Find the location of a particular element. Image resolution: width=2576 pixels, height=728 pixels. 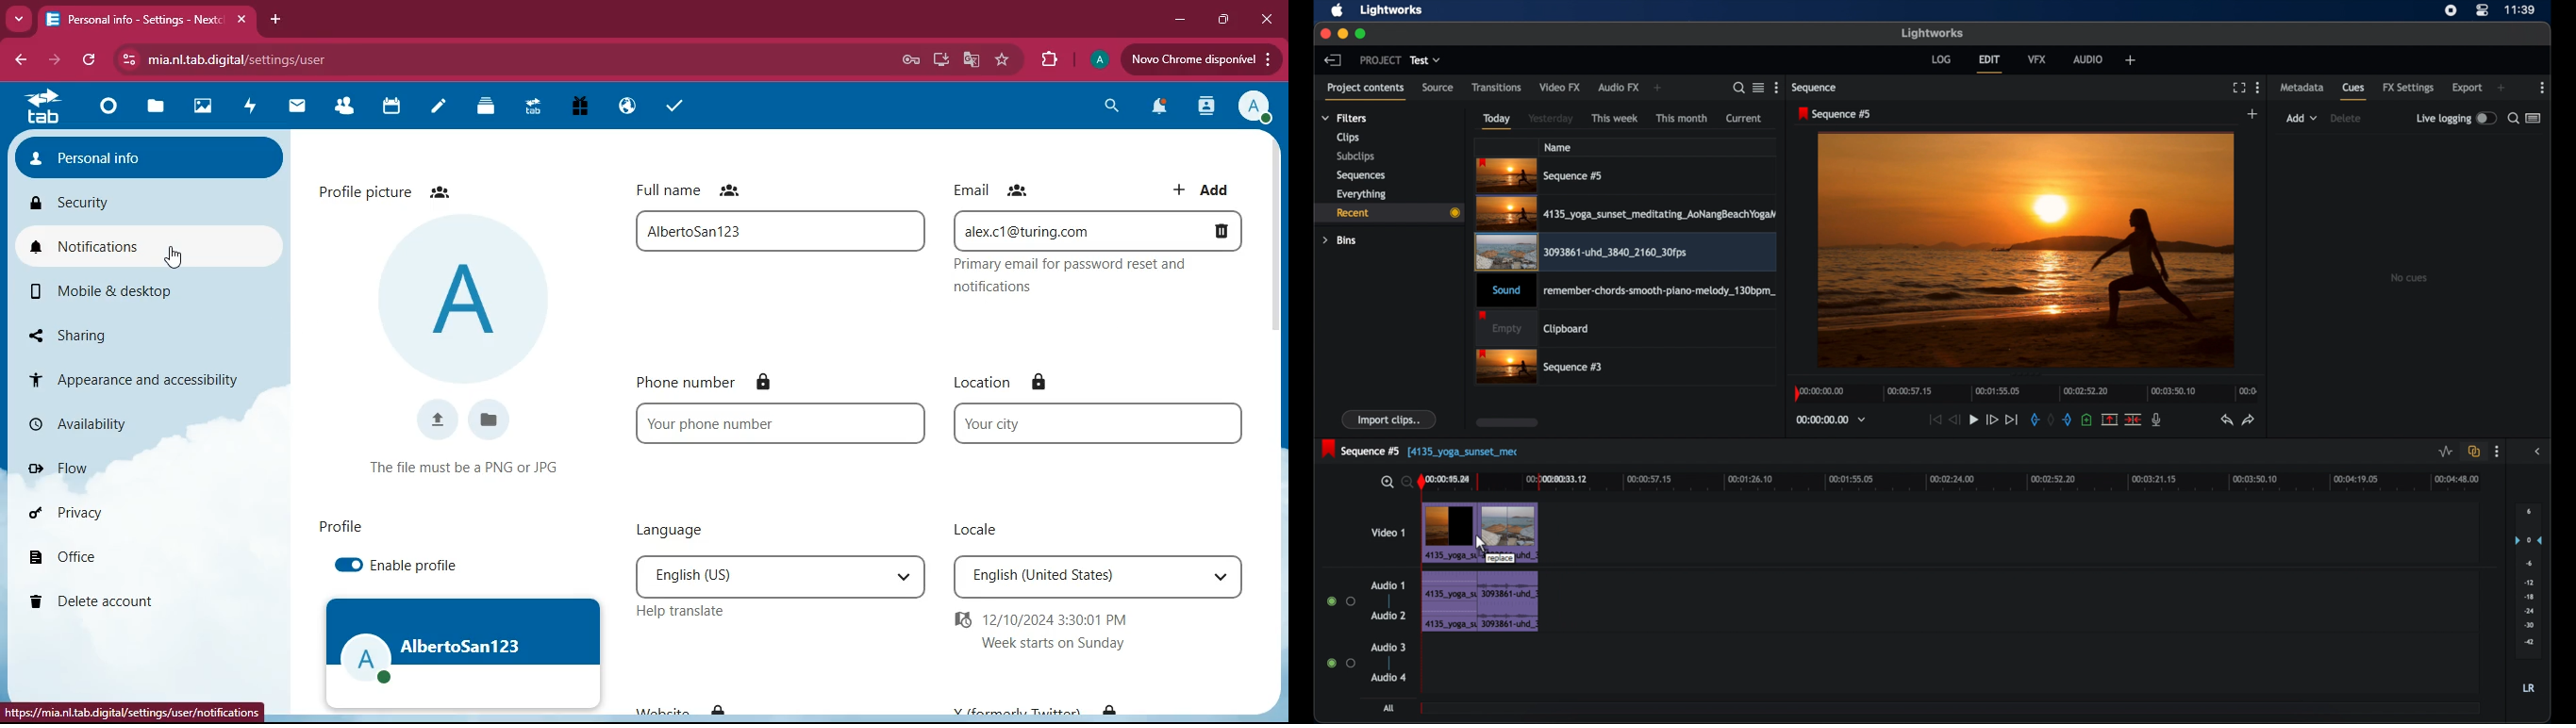

maximize is located at coordinates (1361, 34).